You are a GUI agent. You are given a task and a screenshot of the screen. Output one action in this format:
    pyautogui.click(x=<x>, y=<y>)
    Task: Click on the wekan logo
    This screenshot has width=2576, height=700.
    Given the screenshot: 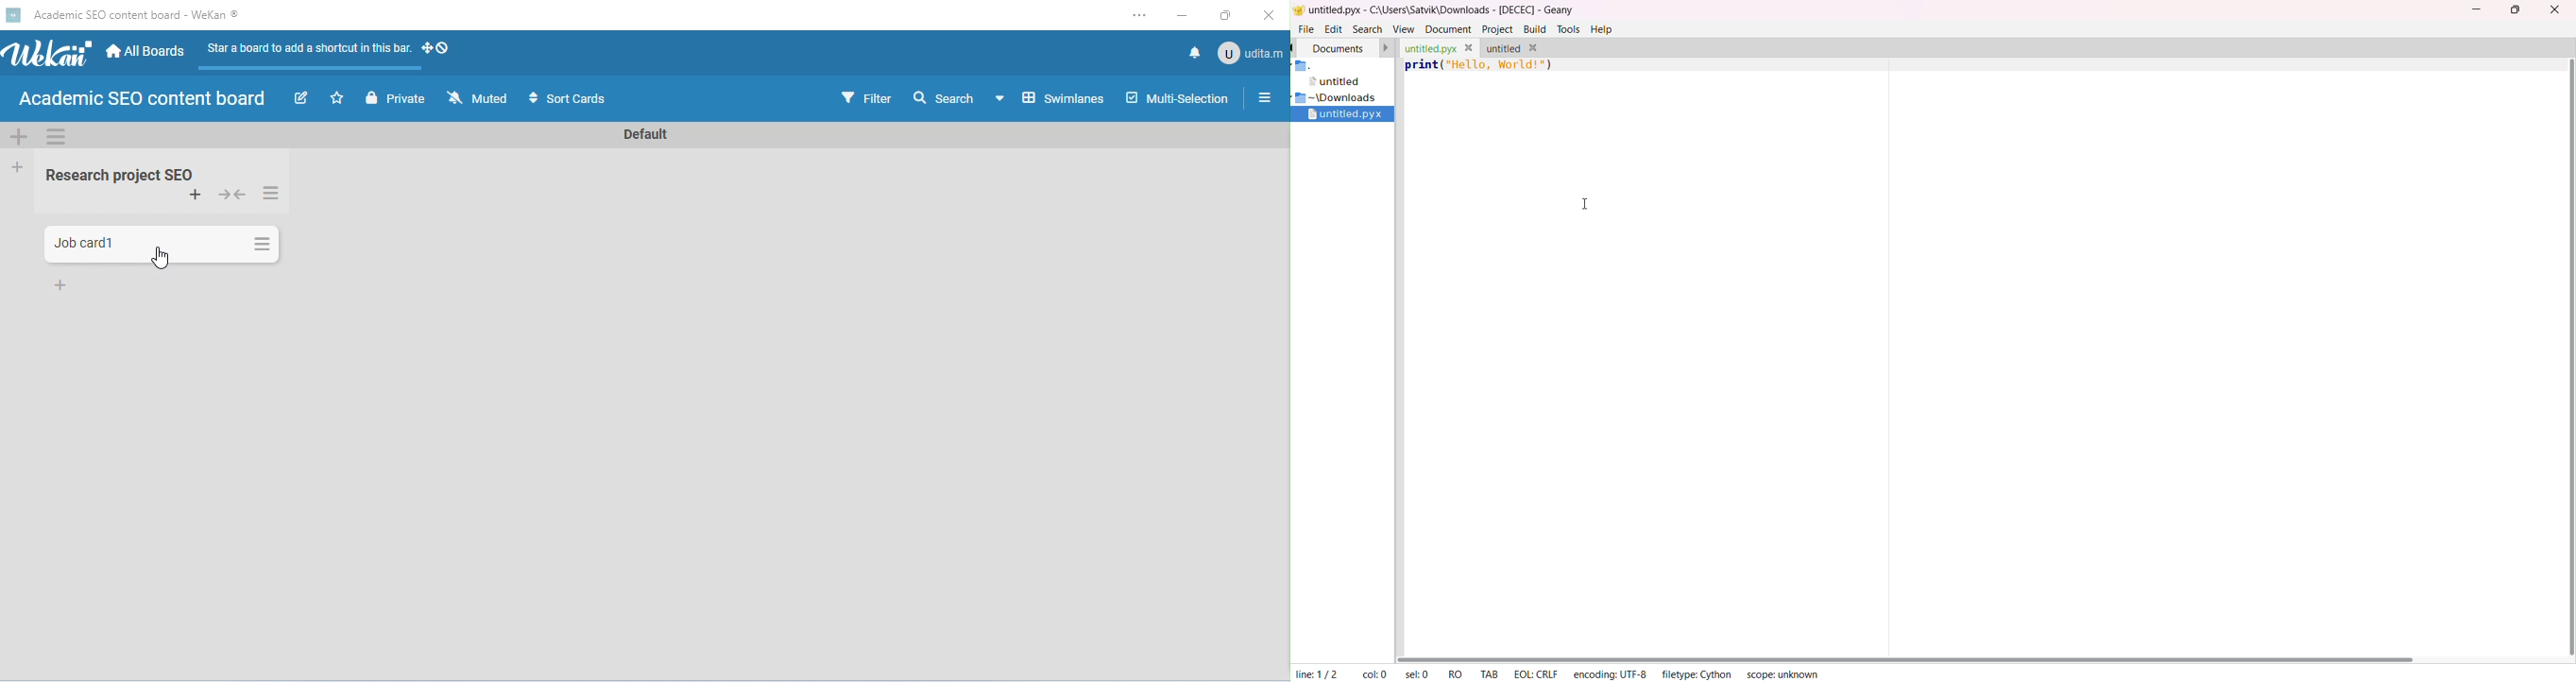 What is the action you would take?
    pyautogui.click(x=13, y=15)
    